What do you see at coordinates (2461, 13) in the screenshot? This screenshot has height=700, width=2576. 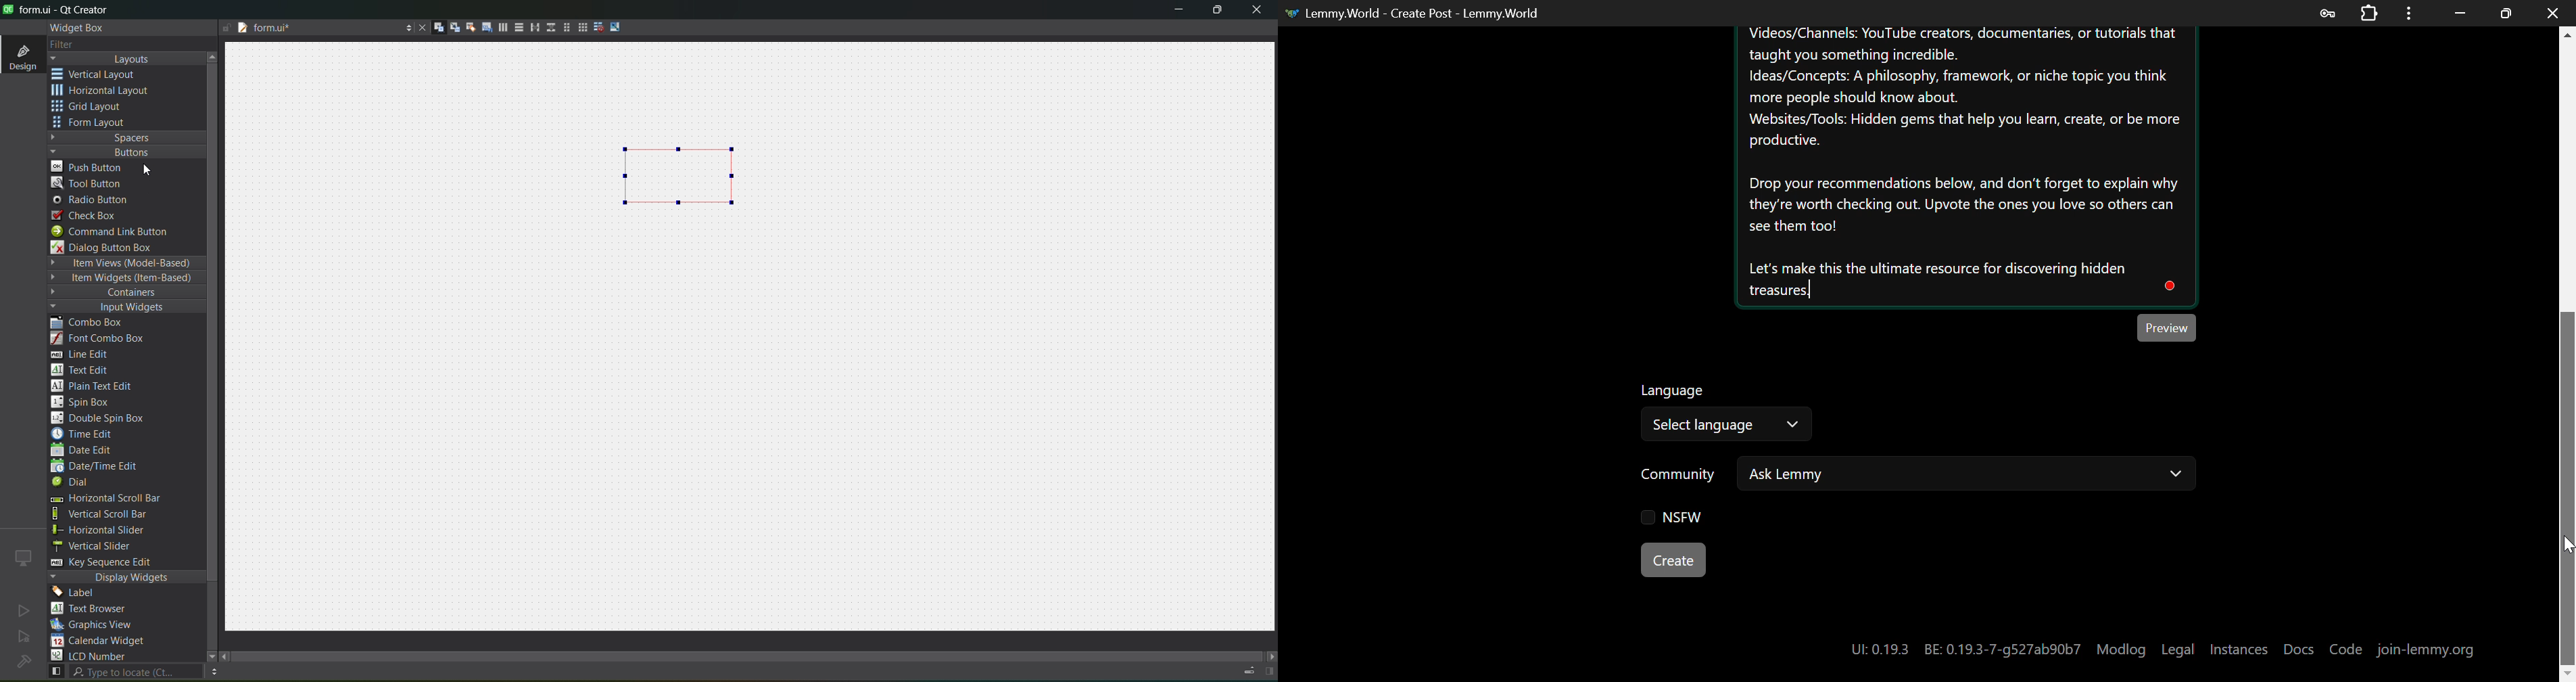 I see `Restore Down` at bounding box center [2461, 13].